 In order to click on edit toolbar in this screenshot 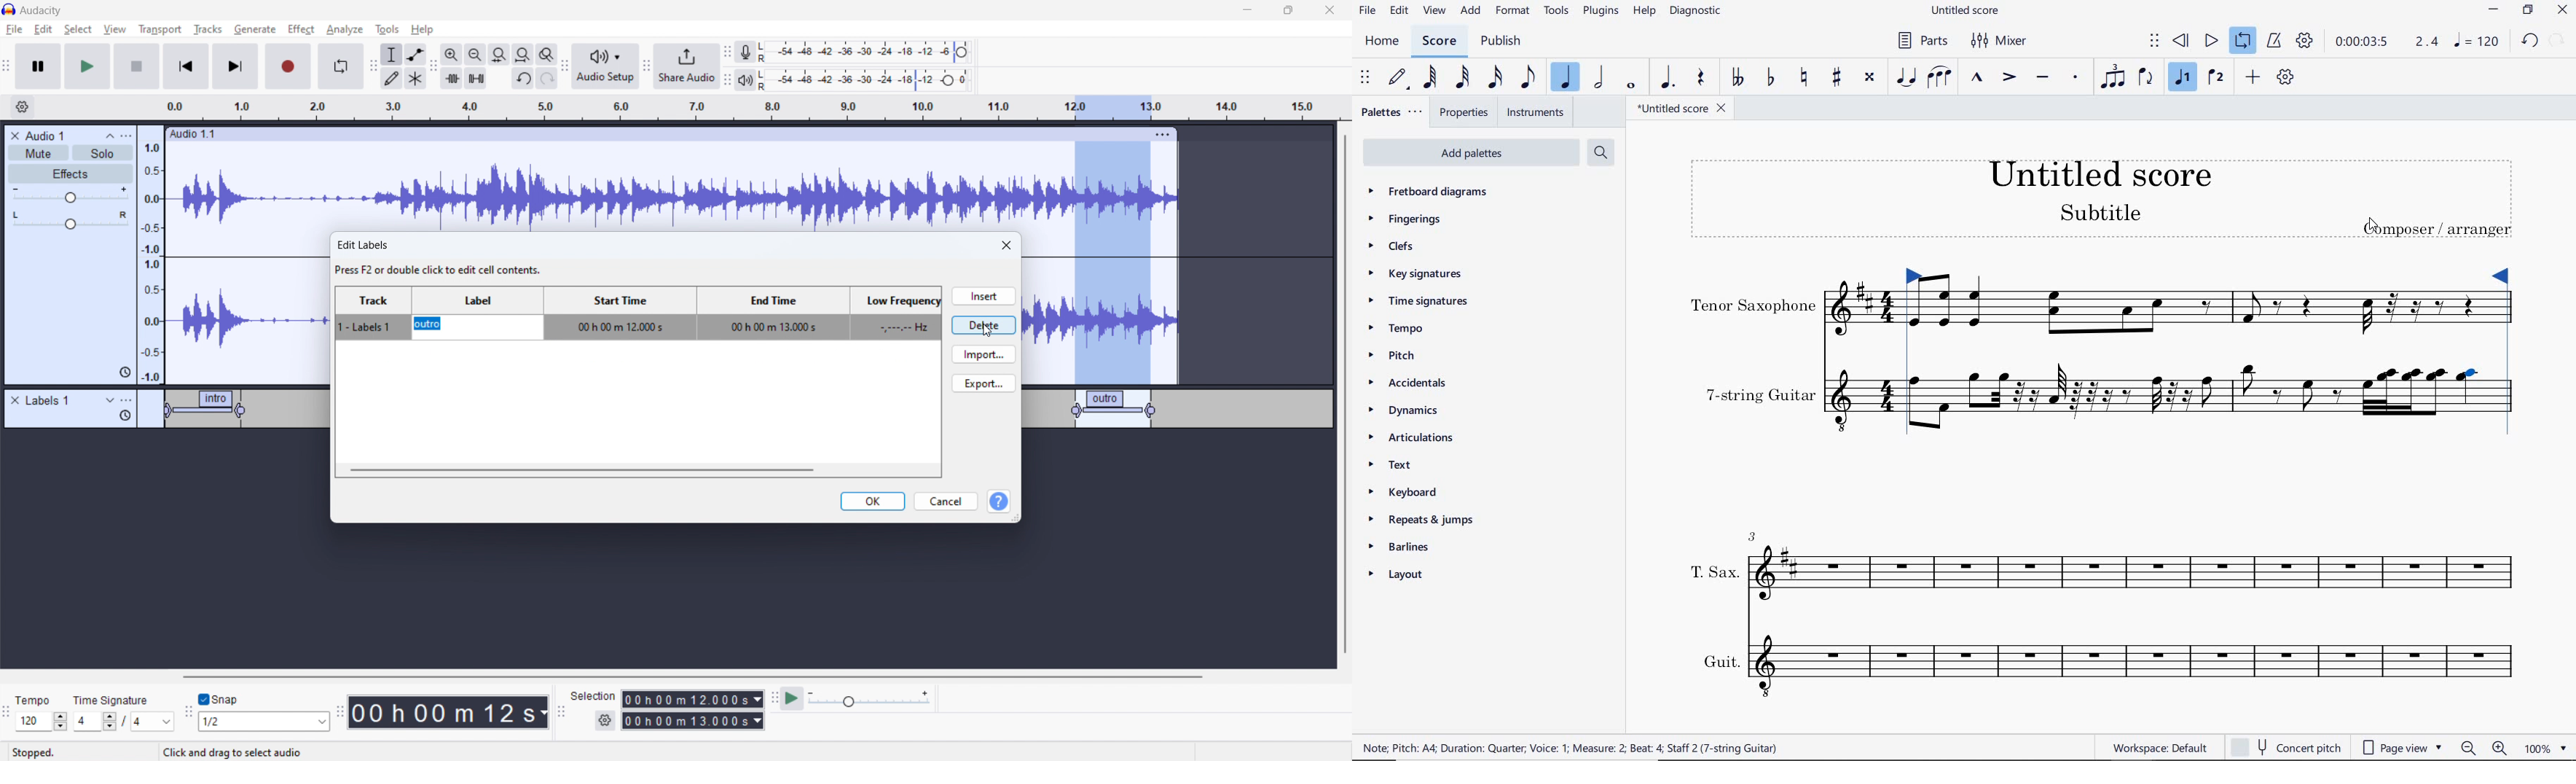, I will do `click(433, 67)`.